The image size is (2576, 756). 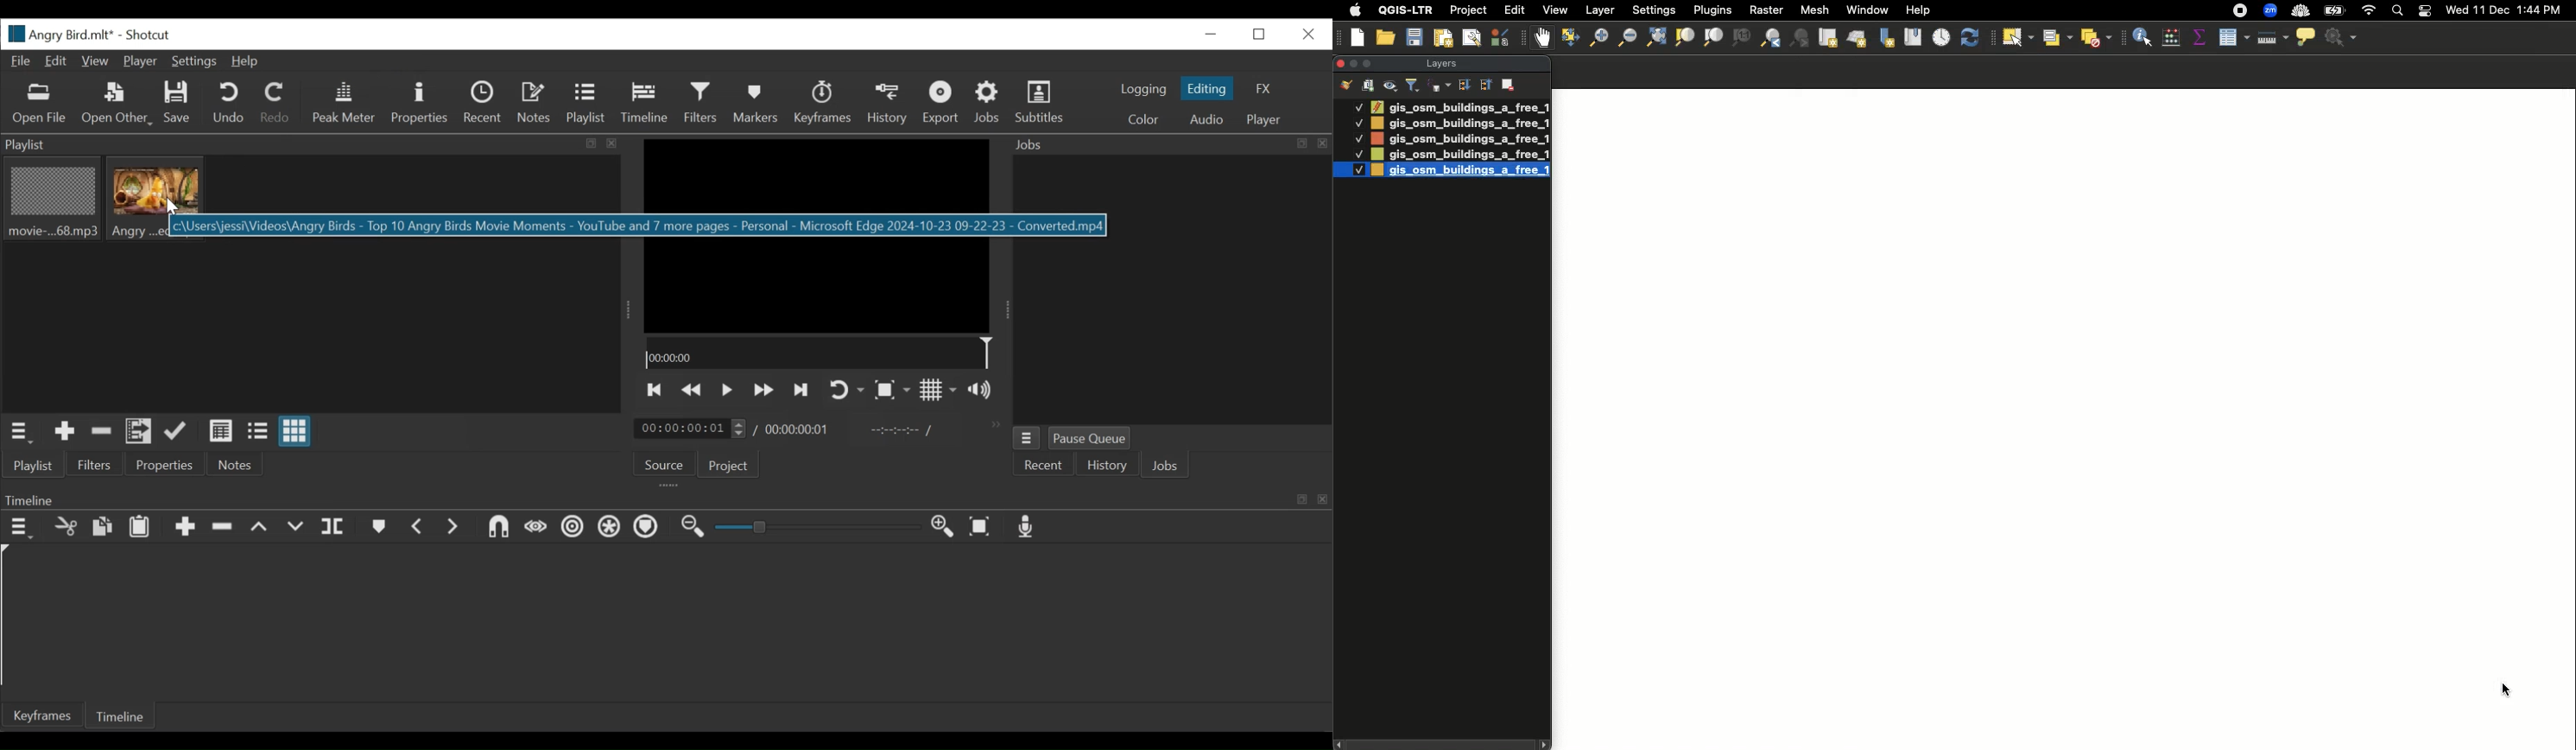 I want to click on Cursor, so click(x=172, y=208).